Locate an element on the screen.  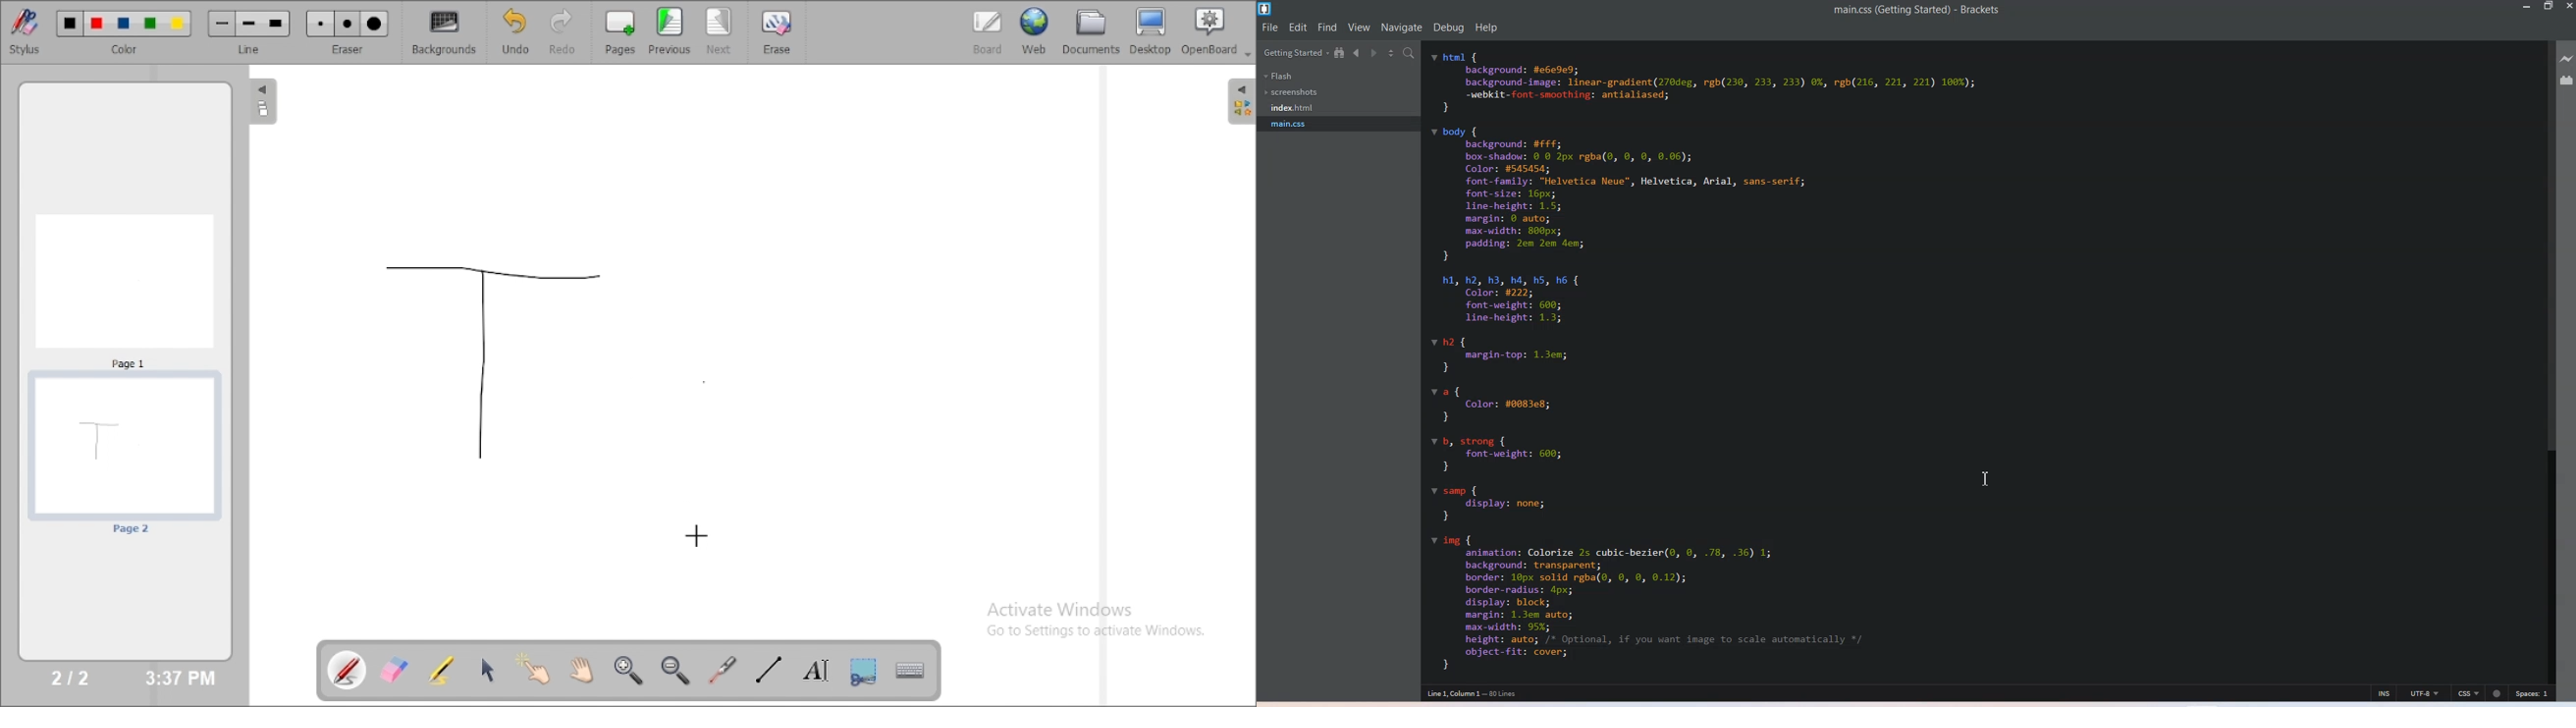
Maximize is located at coordinates (2549, 6).